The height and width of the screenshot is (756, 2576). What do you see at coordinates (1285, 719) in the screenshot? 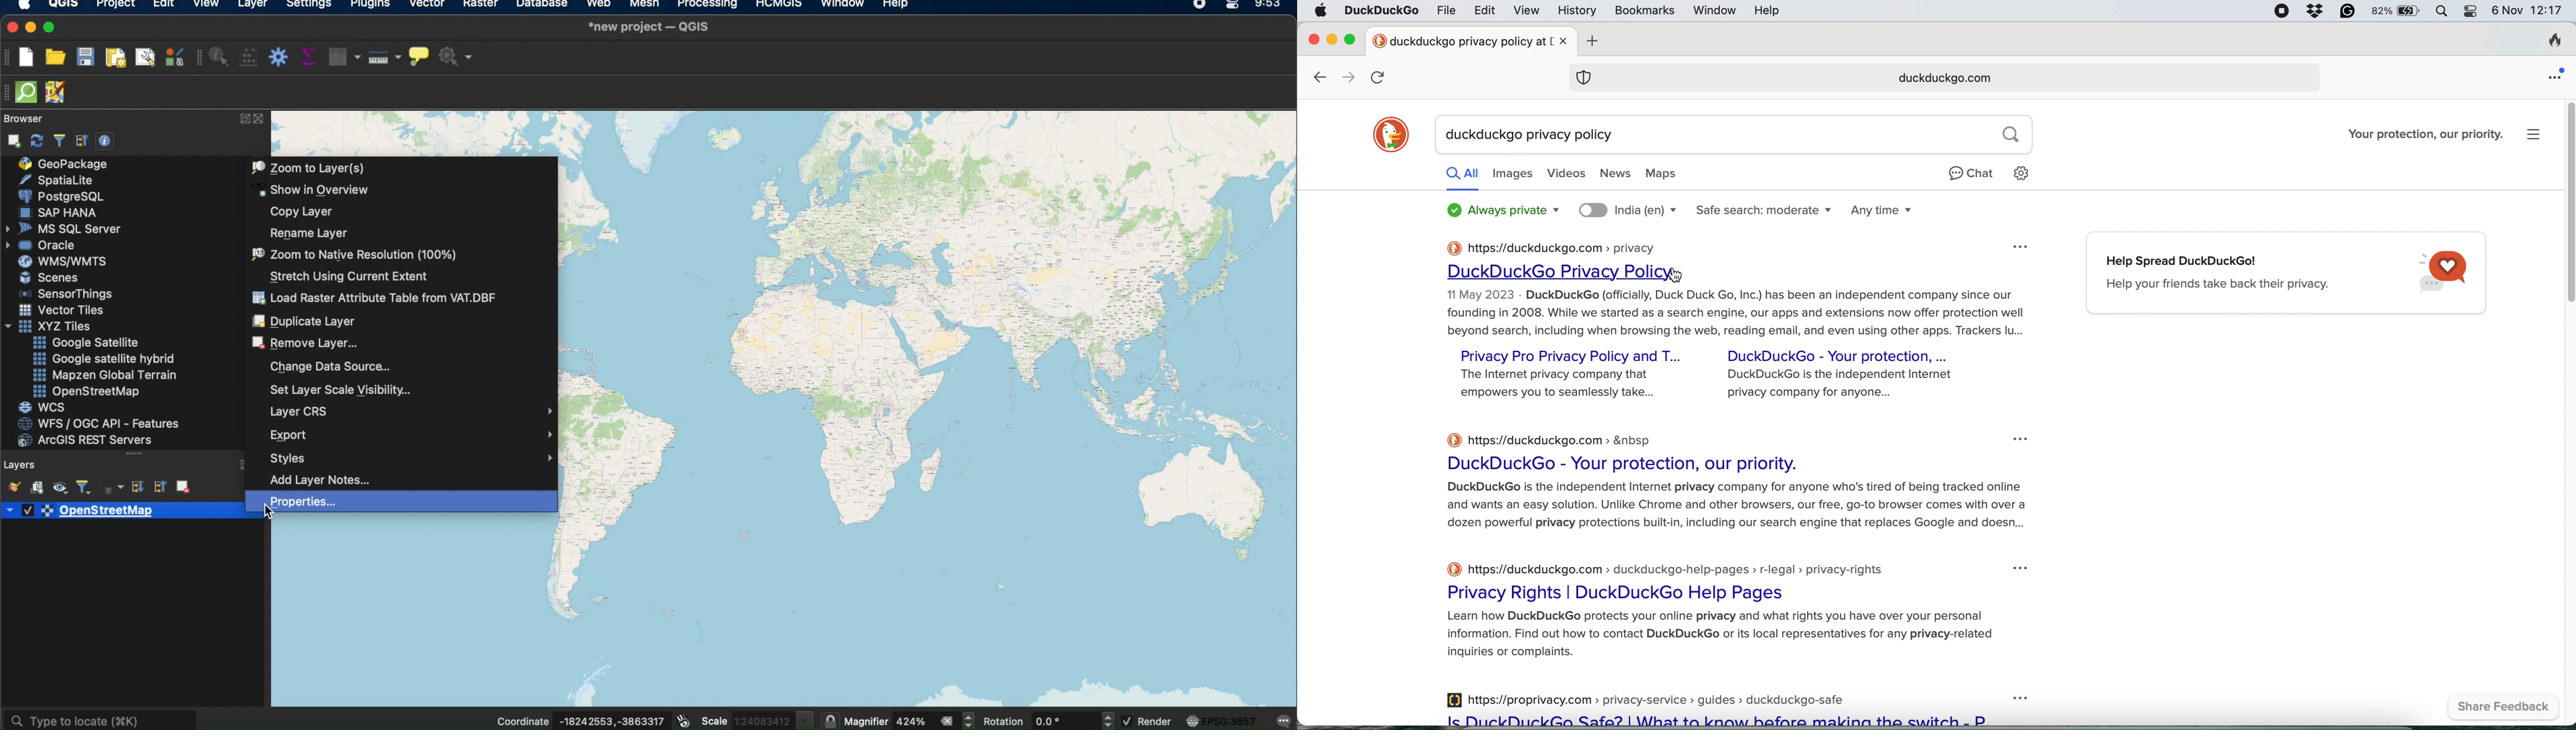
I see `messages` at bounding box center [1285, 719].